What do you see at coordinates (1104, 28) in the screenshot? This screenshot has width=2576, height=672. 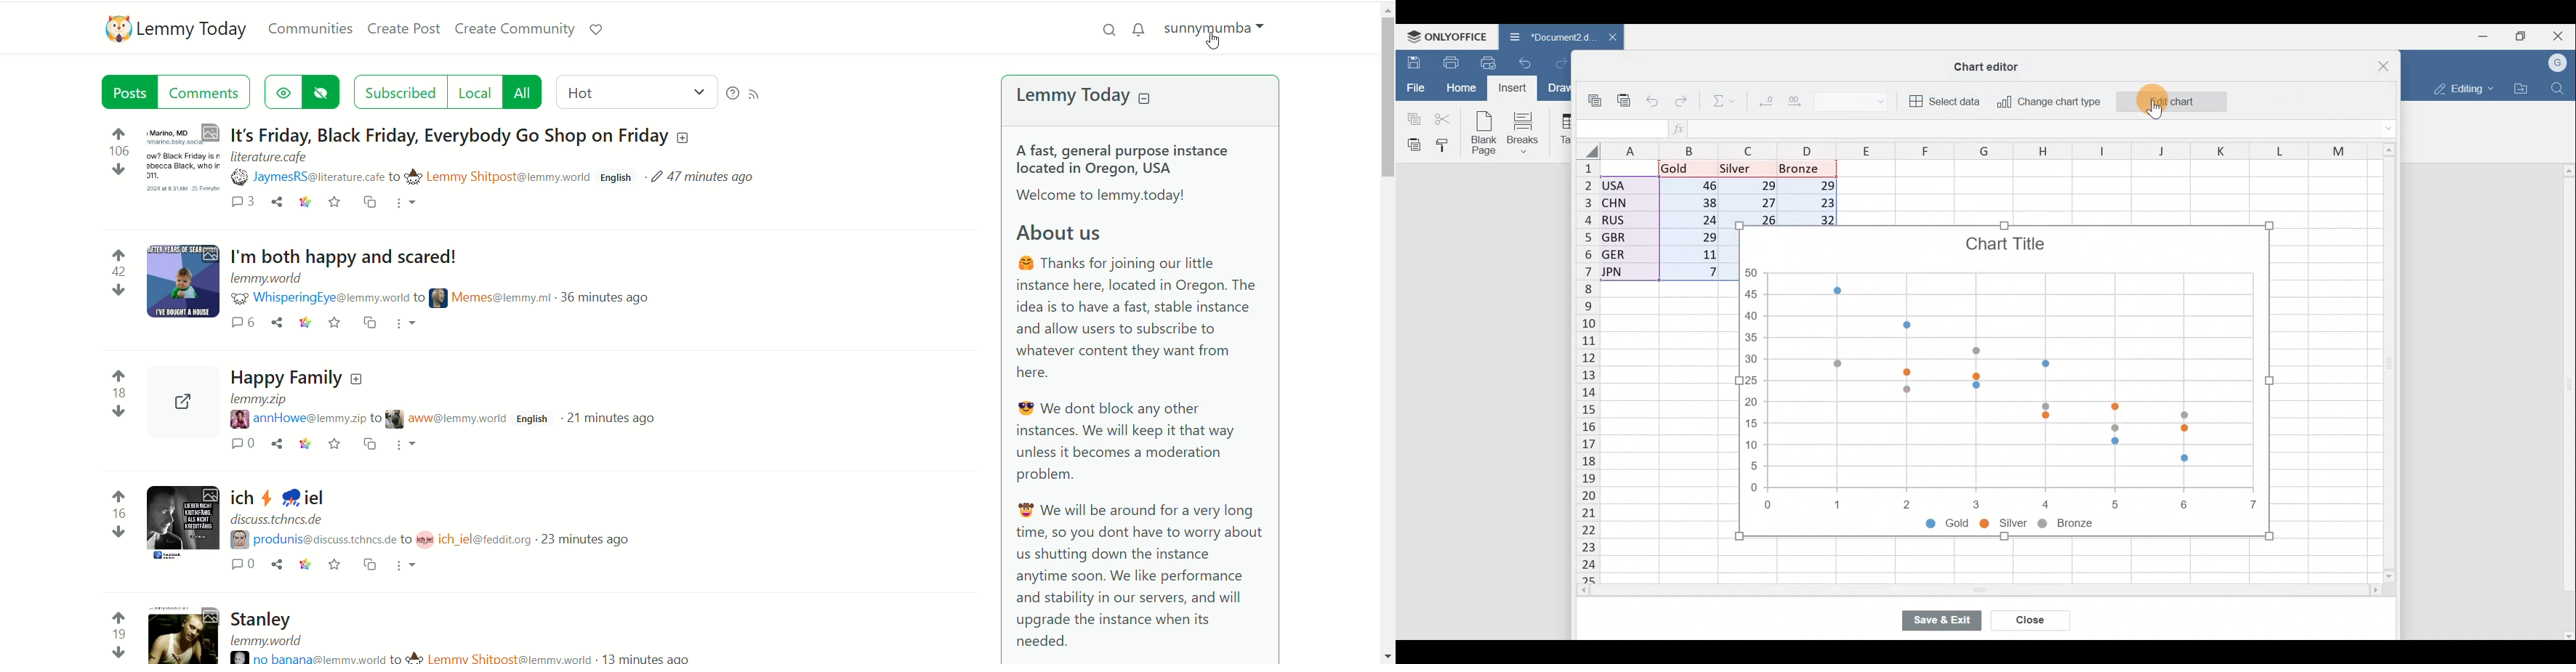 I see `search` at bounding box center [1104, 28].